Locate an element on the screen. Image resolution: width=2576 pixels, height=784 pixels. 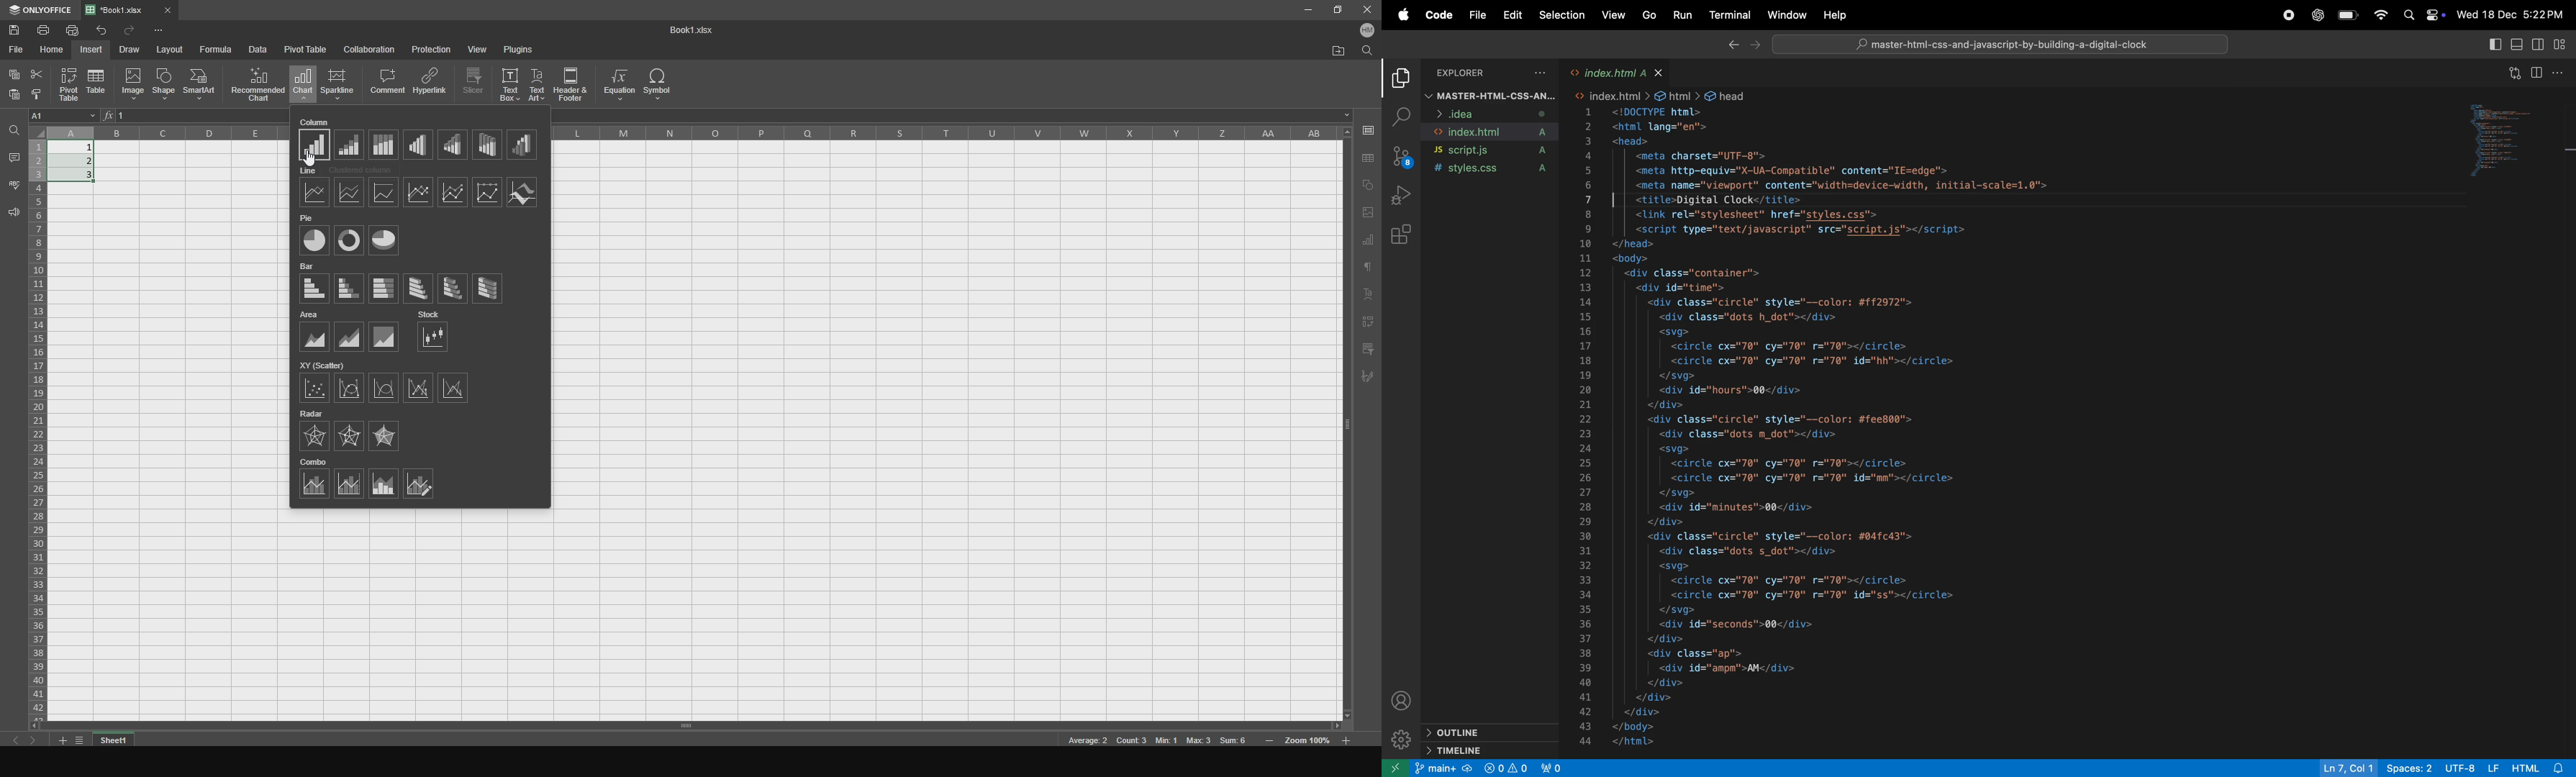
record is located at coordinates (2286, 17).